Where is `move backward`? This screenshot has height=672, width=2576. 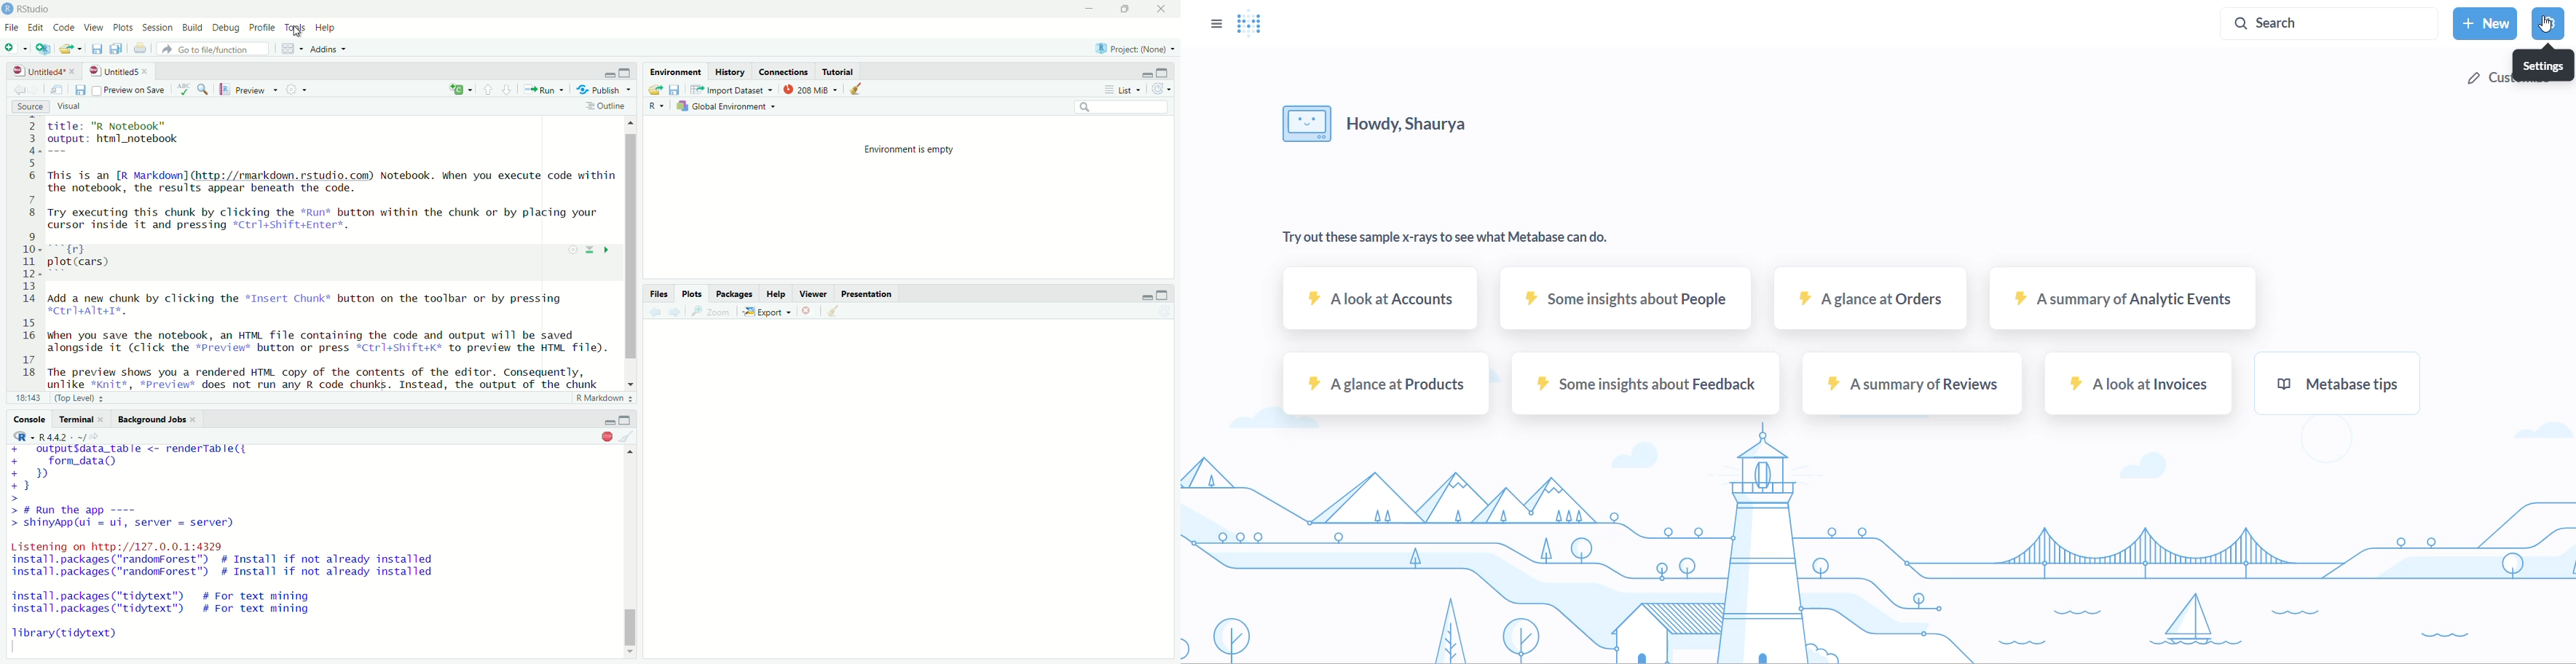 move backward is located at coordinates (36, 89).